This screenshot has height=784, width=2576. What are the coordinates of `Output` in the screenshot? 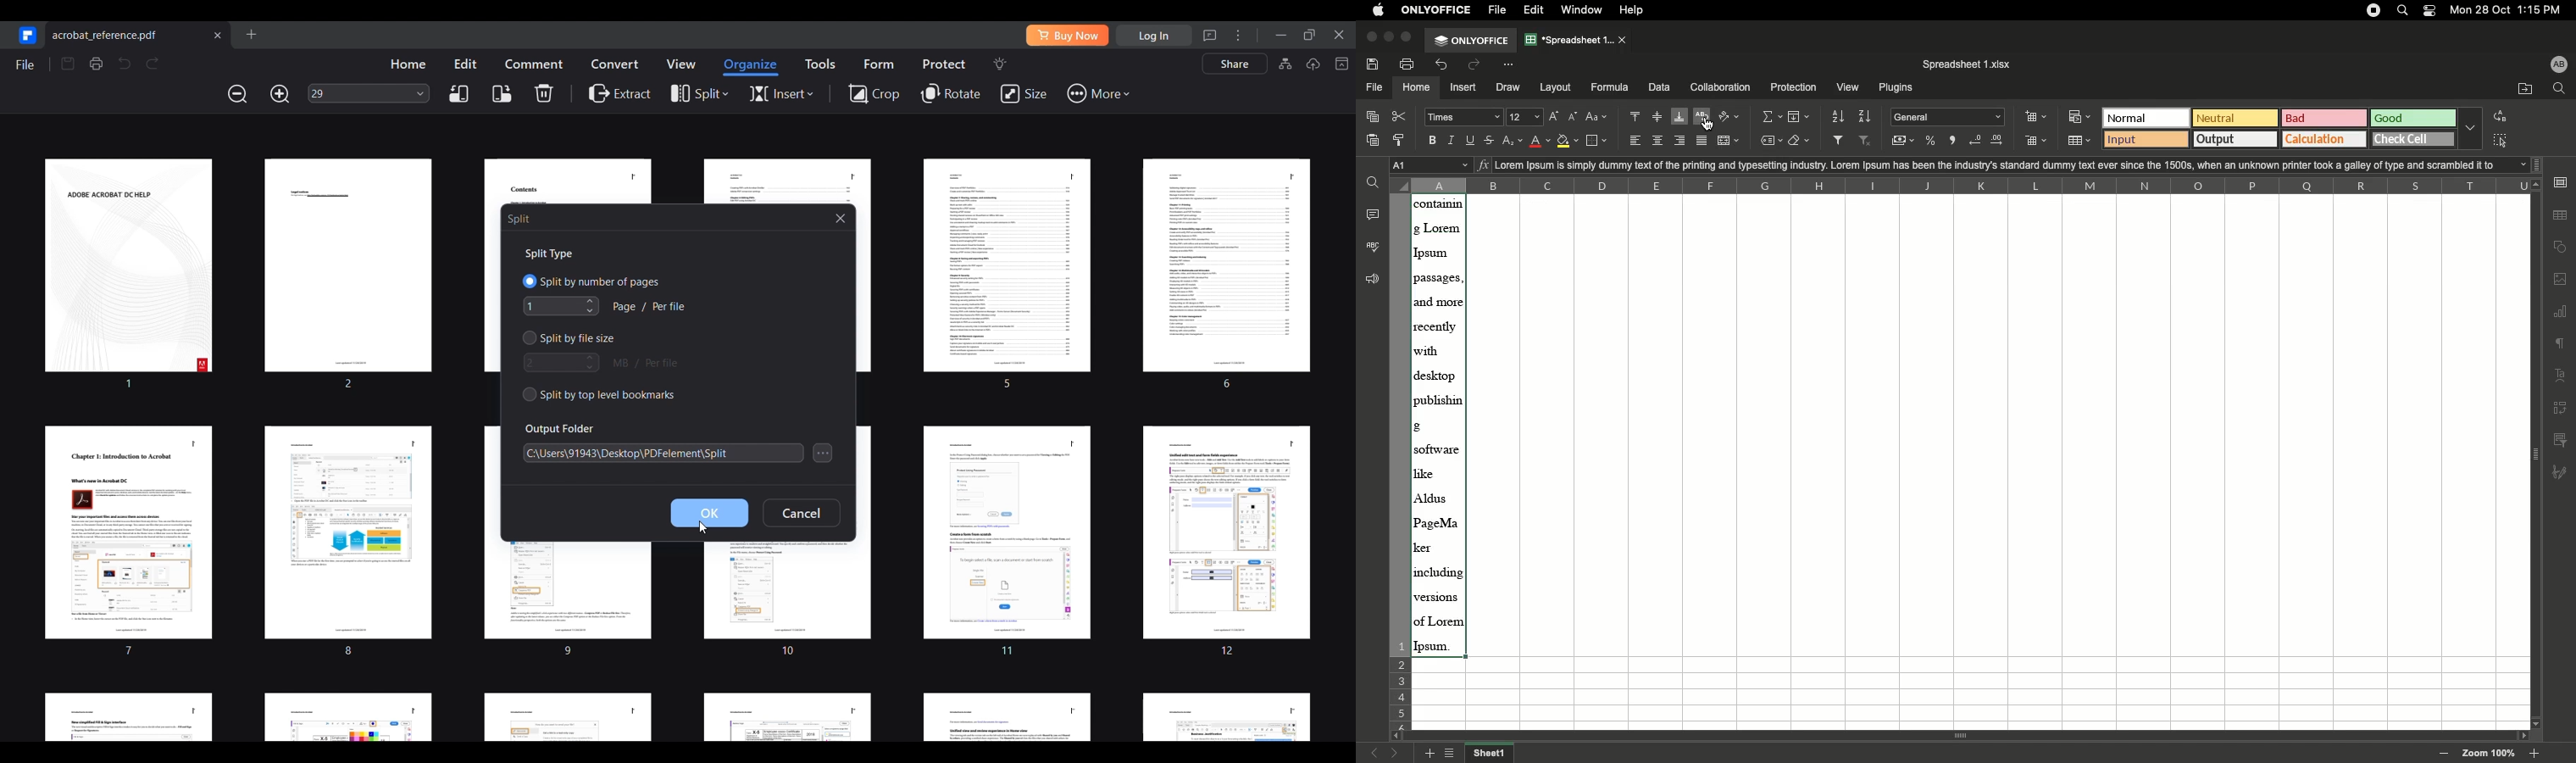 It's located at (2235, 138).